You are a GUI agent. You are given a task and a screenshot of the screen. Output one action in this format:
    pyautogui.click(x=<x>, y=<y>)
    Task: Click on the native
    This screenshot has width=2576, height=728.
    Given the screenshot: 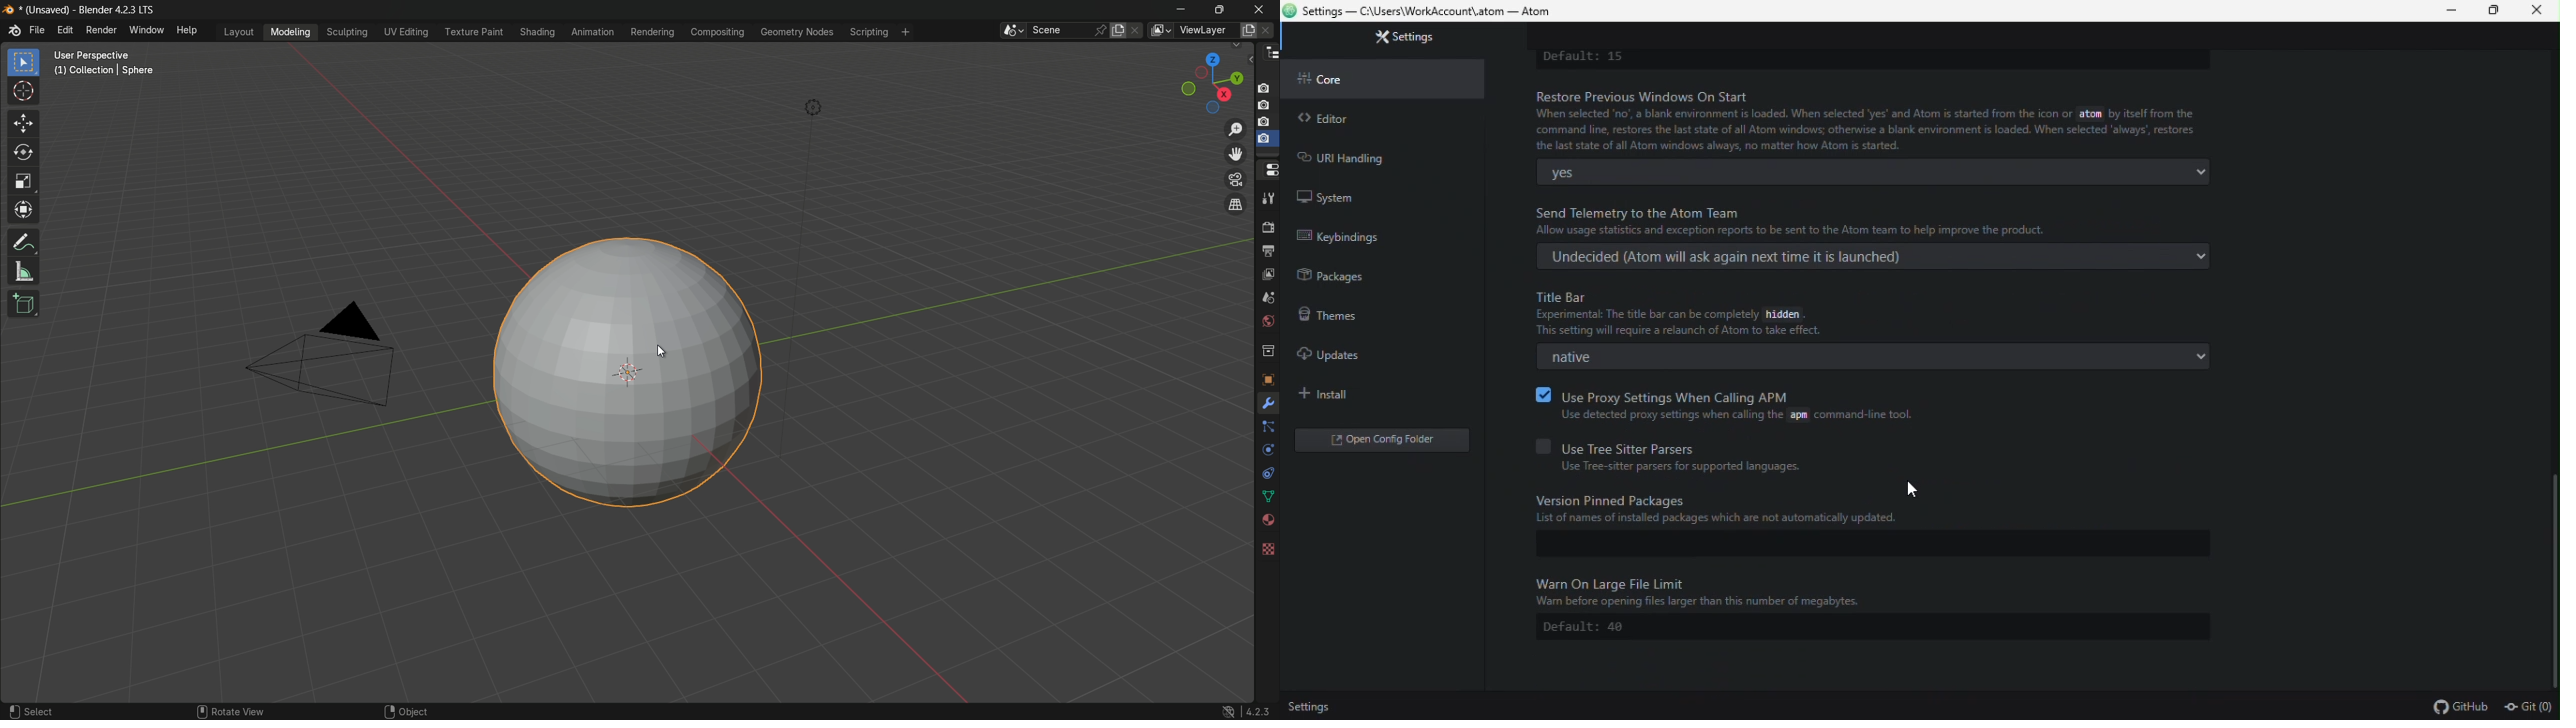 What is the action you would take?
    pyautogui.click(x=1874, y=357)
    